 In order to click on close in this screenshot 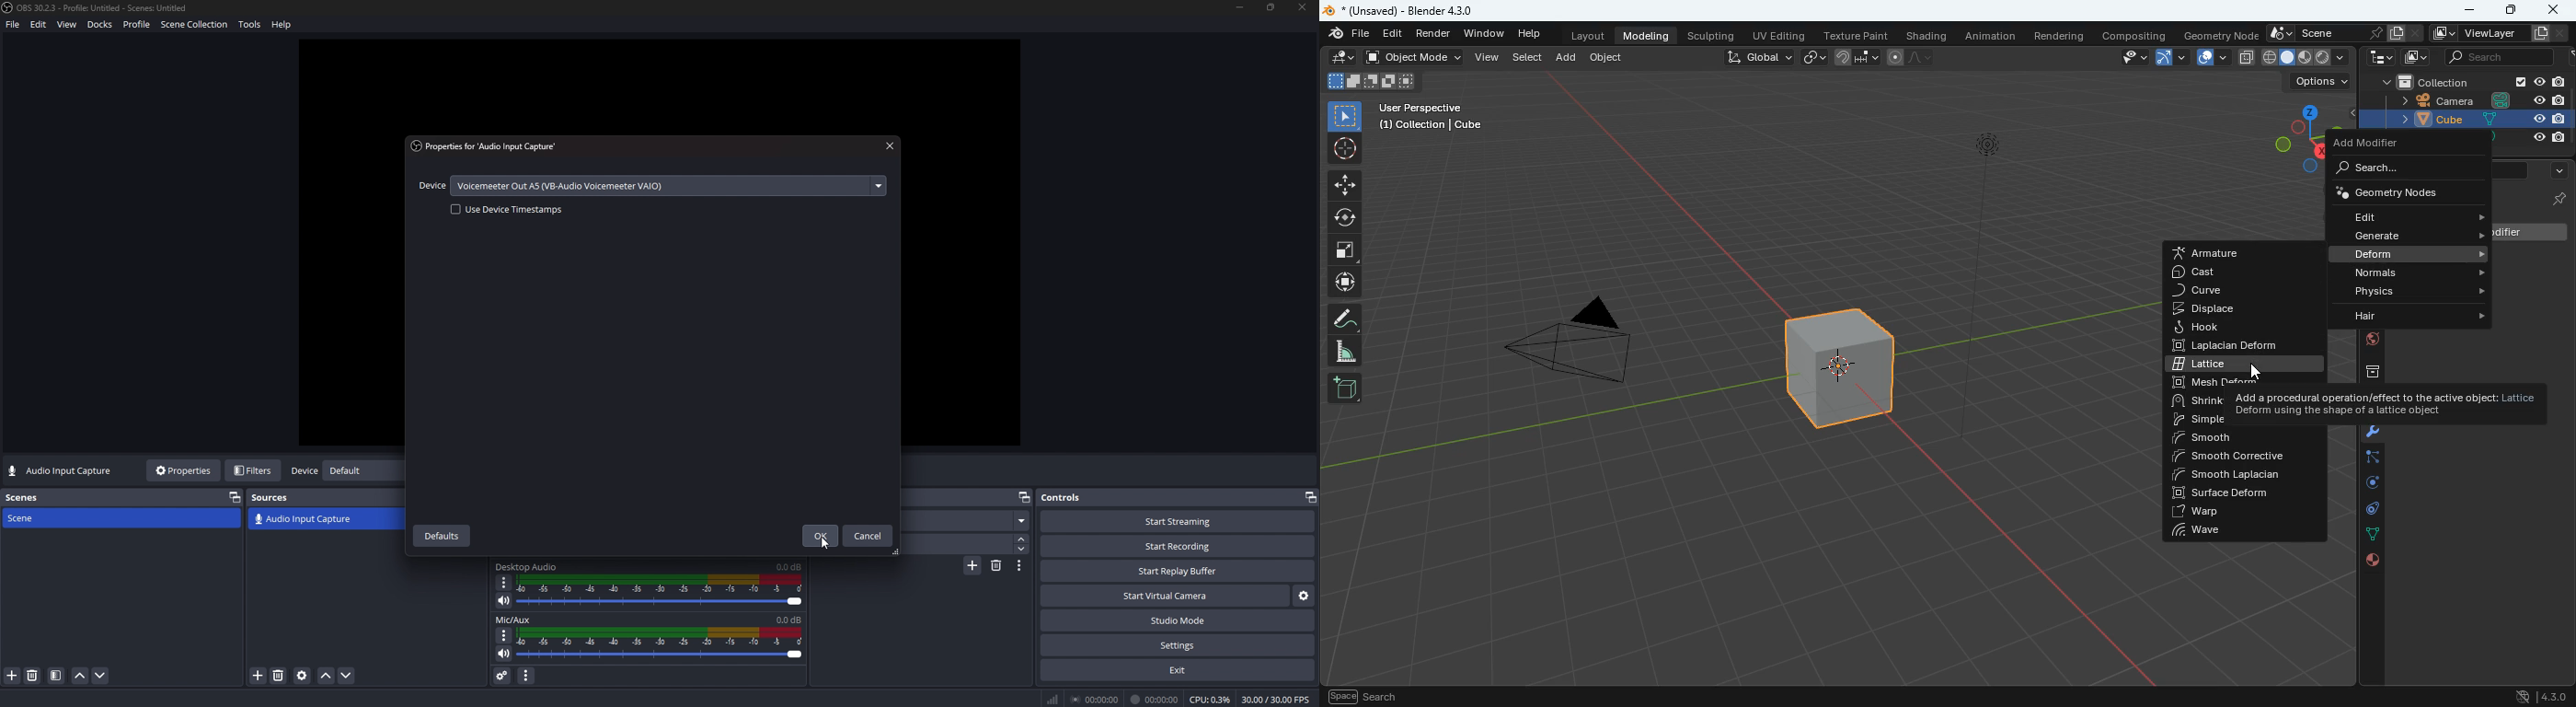, I will do `click(891, 146)`.